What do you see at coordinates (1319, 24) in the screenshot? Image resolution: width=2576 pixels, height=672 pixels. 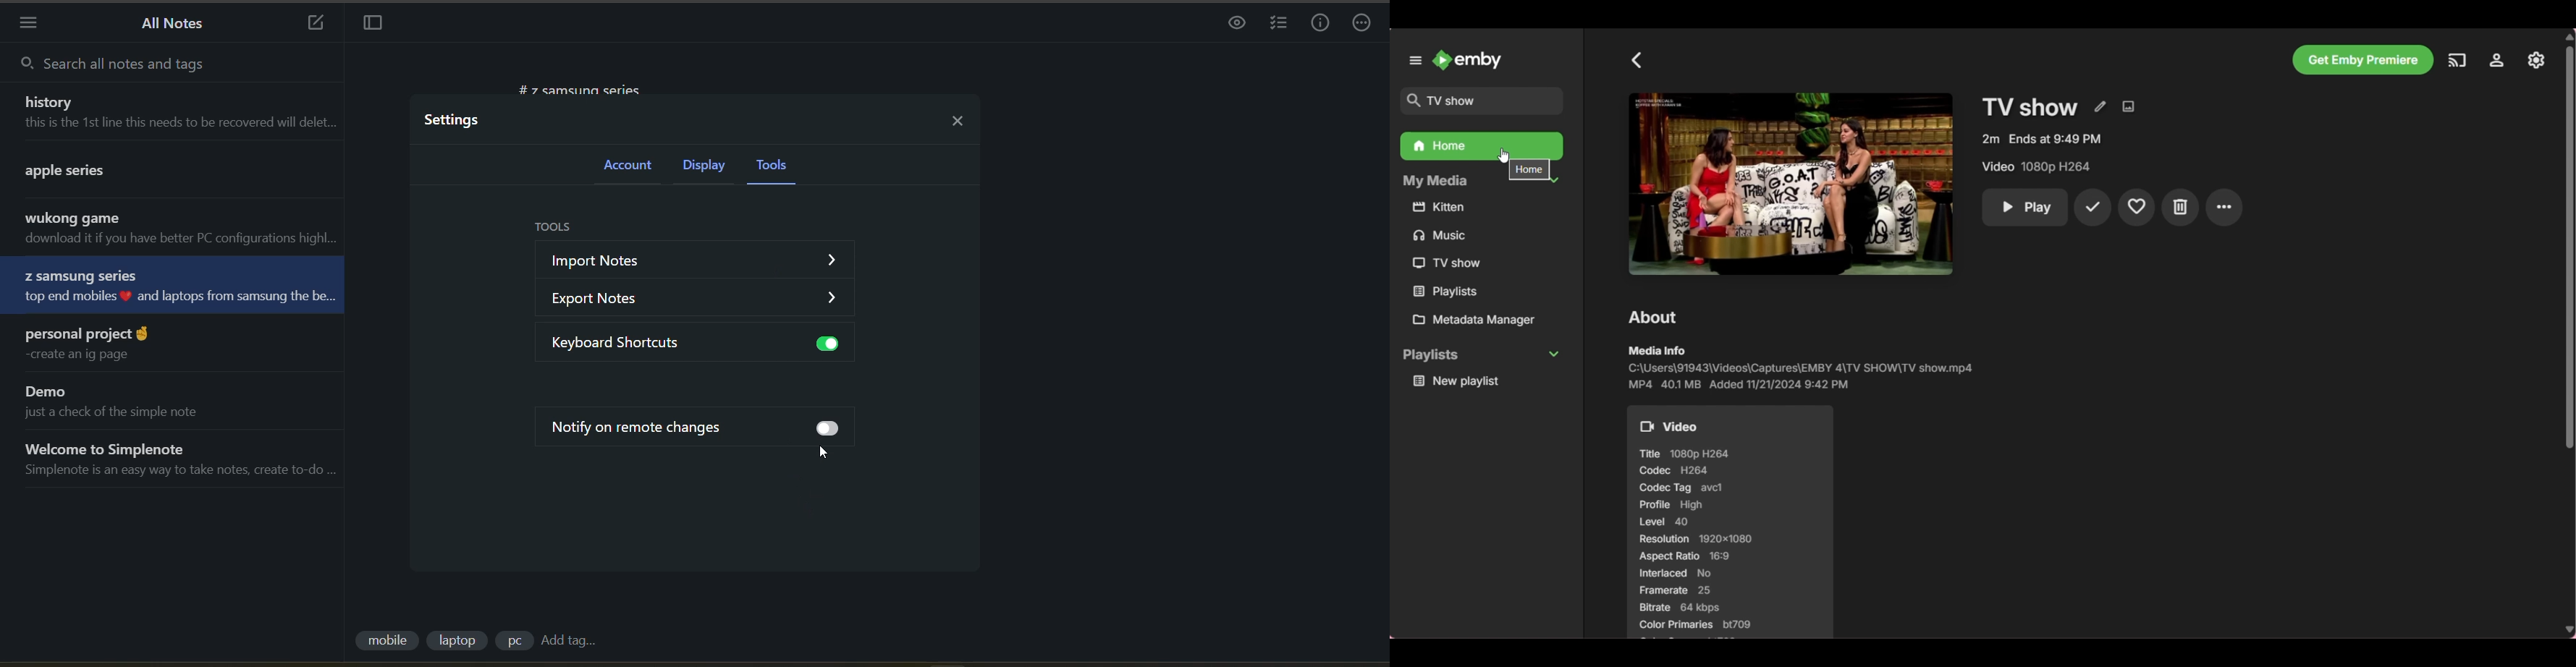 I see `info` at bounding box center [1319, 24].